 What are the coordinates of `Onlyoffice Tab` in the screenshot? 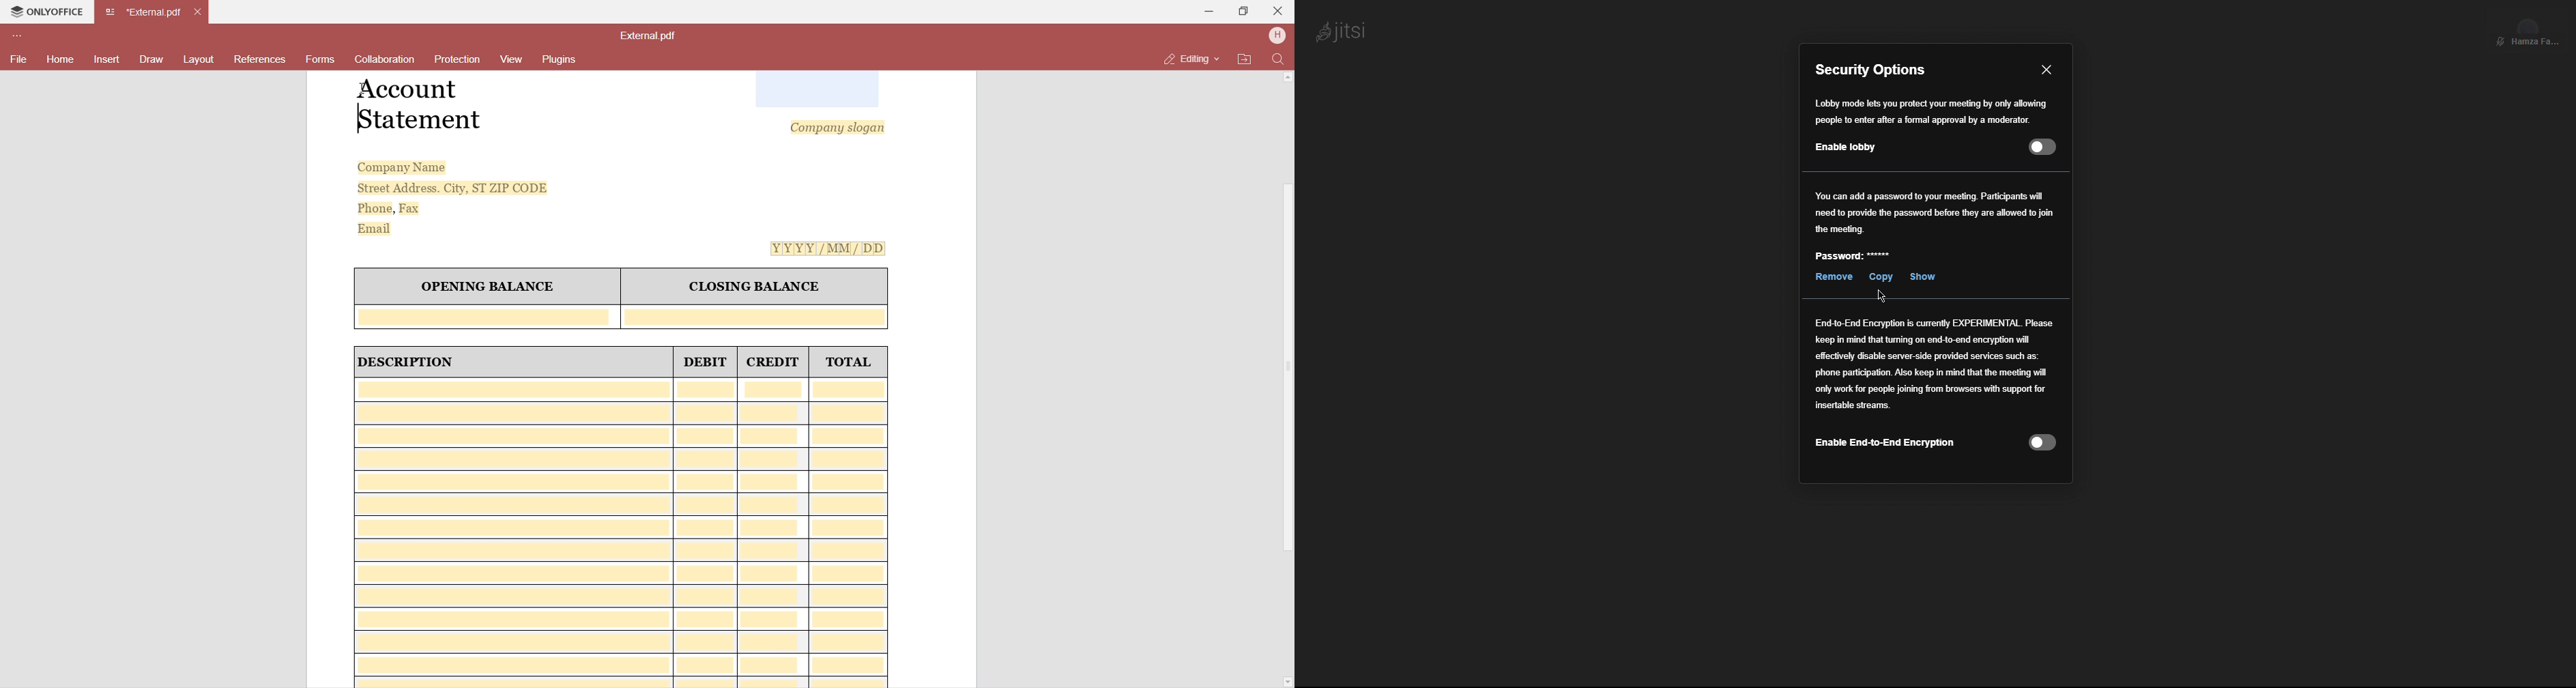 It's located at (50, 13).